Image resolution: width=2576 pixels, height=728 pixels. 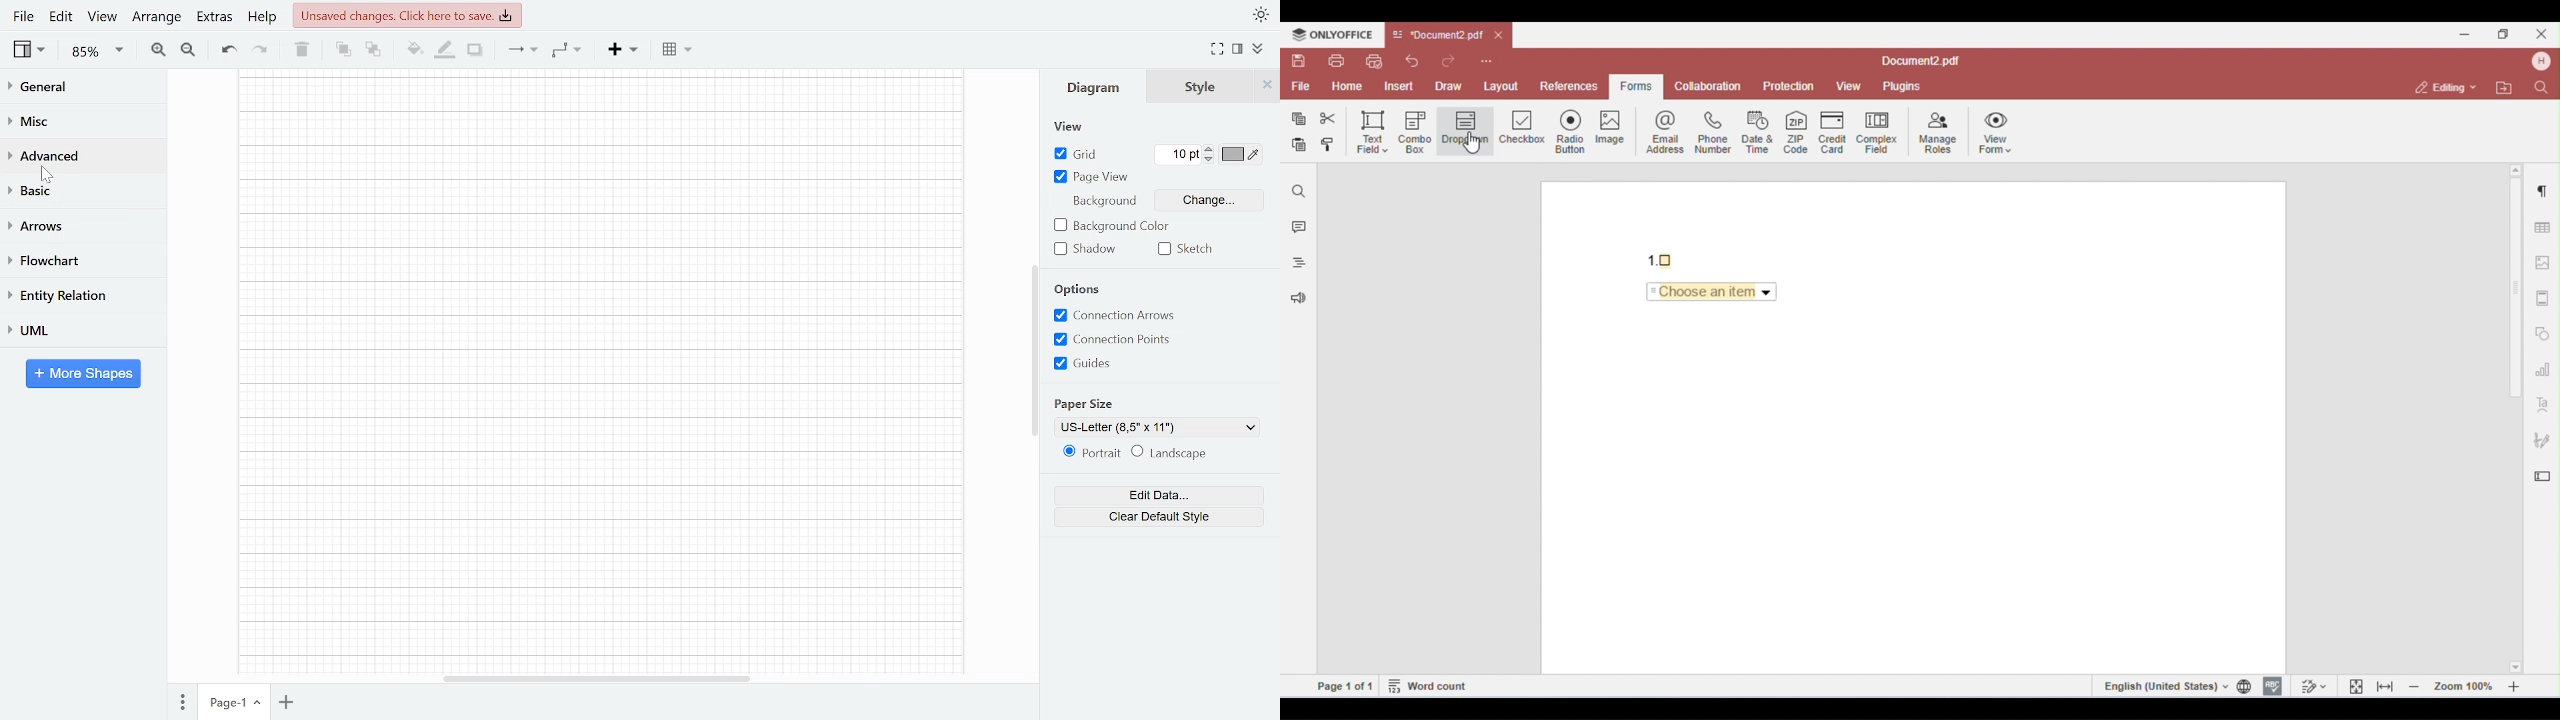 I want to click on General, so click(x=81, y=87).